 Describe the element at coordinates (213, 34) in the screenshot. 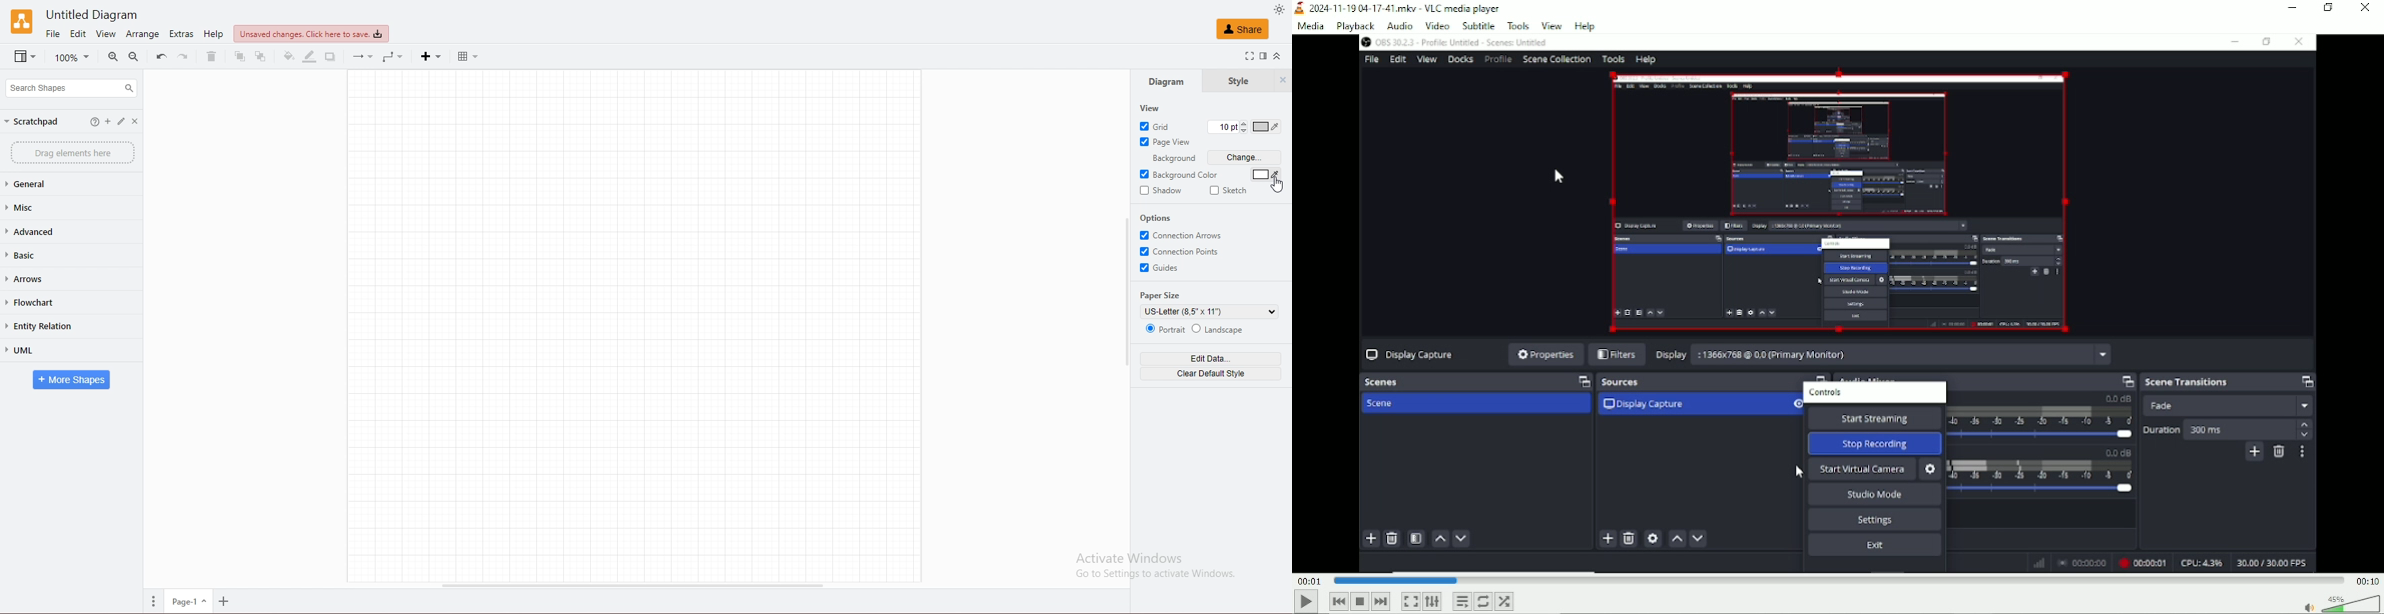

I see `help` at that location.